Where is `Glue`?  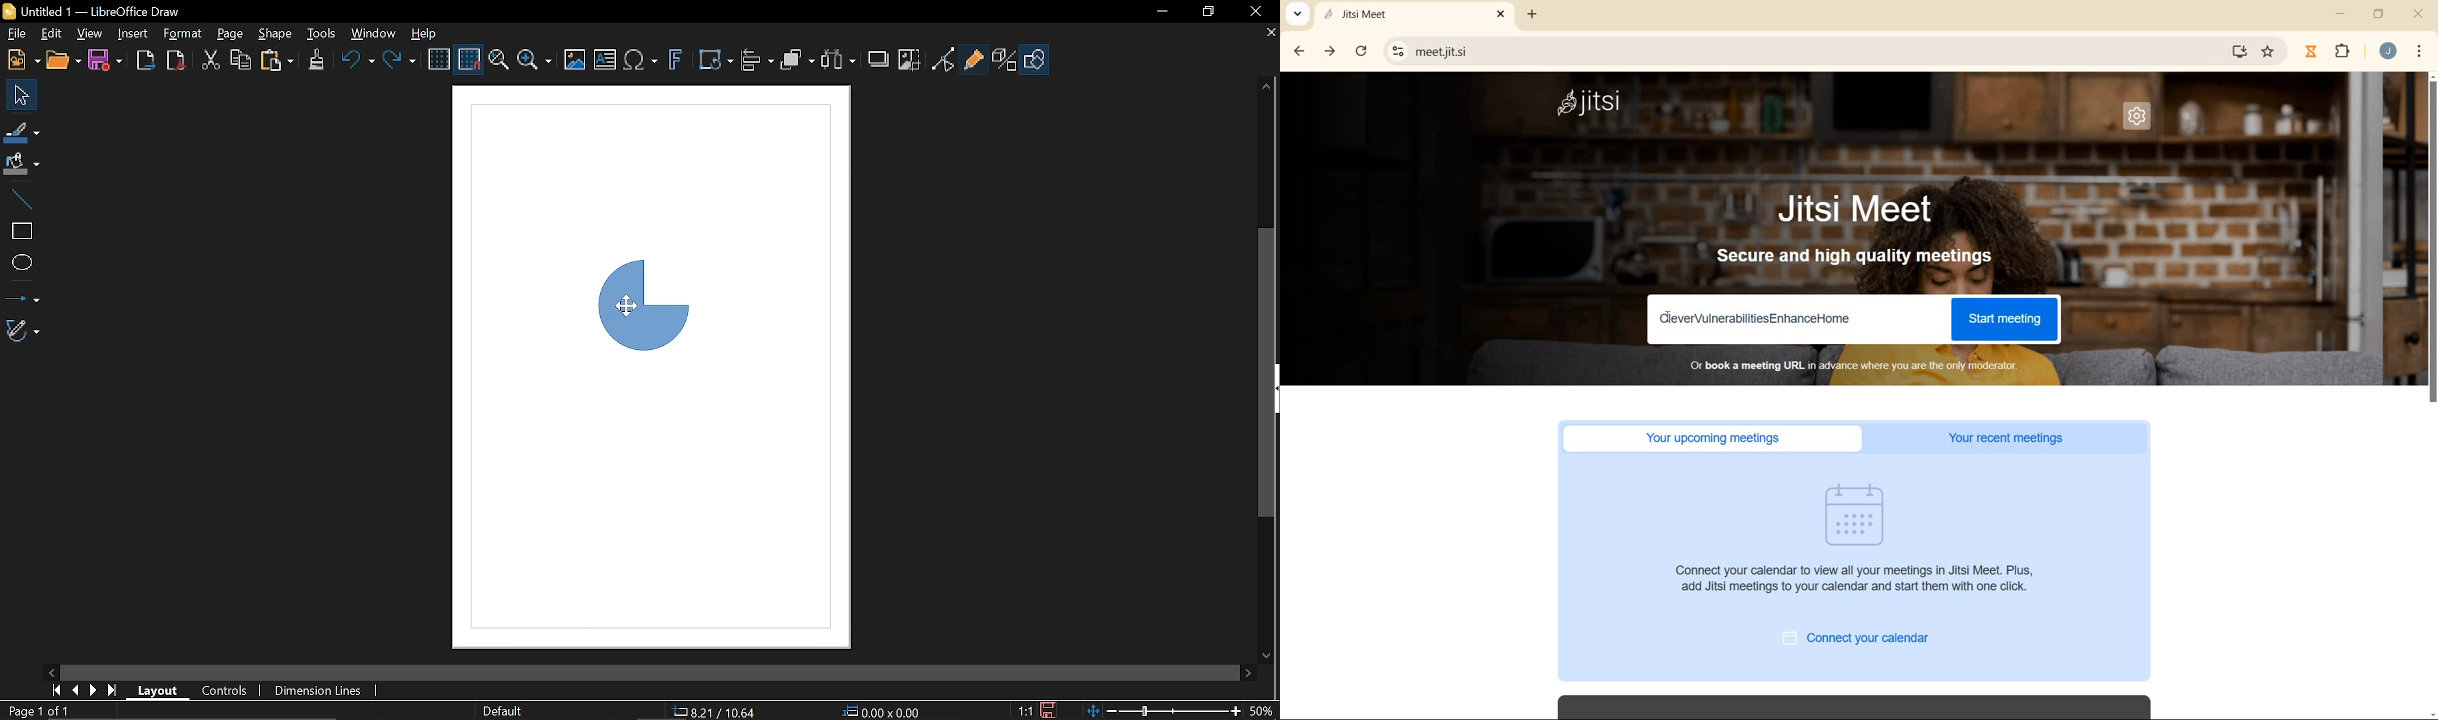 Glue is located at coordinates (974, 57).